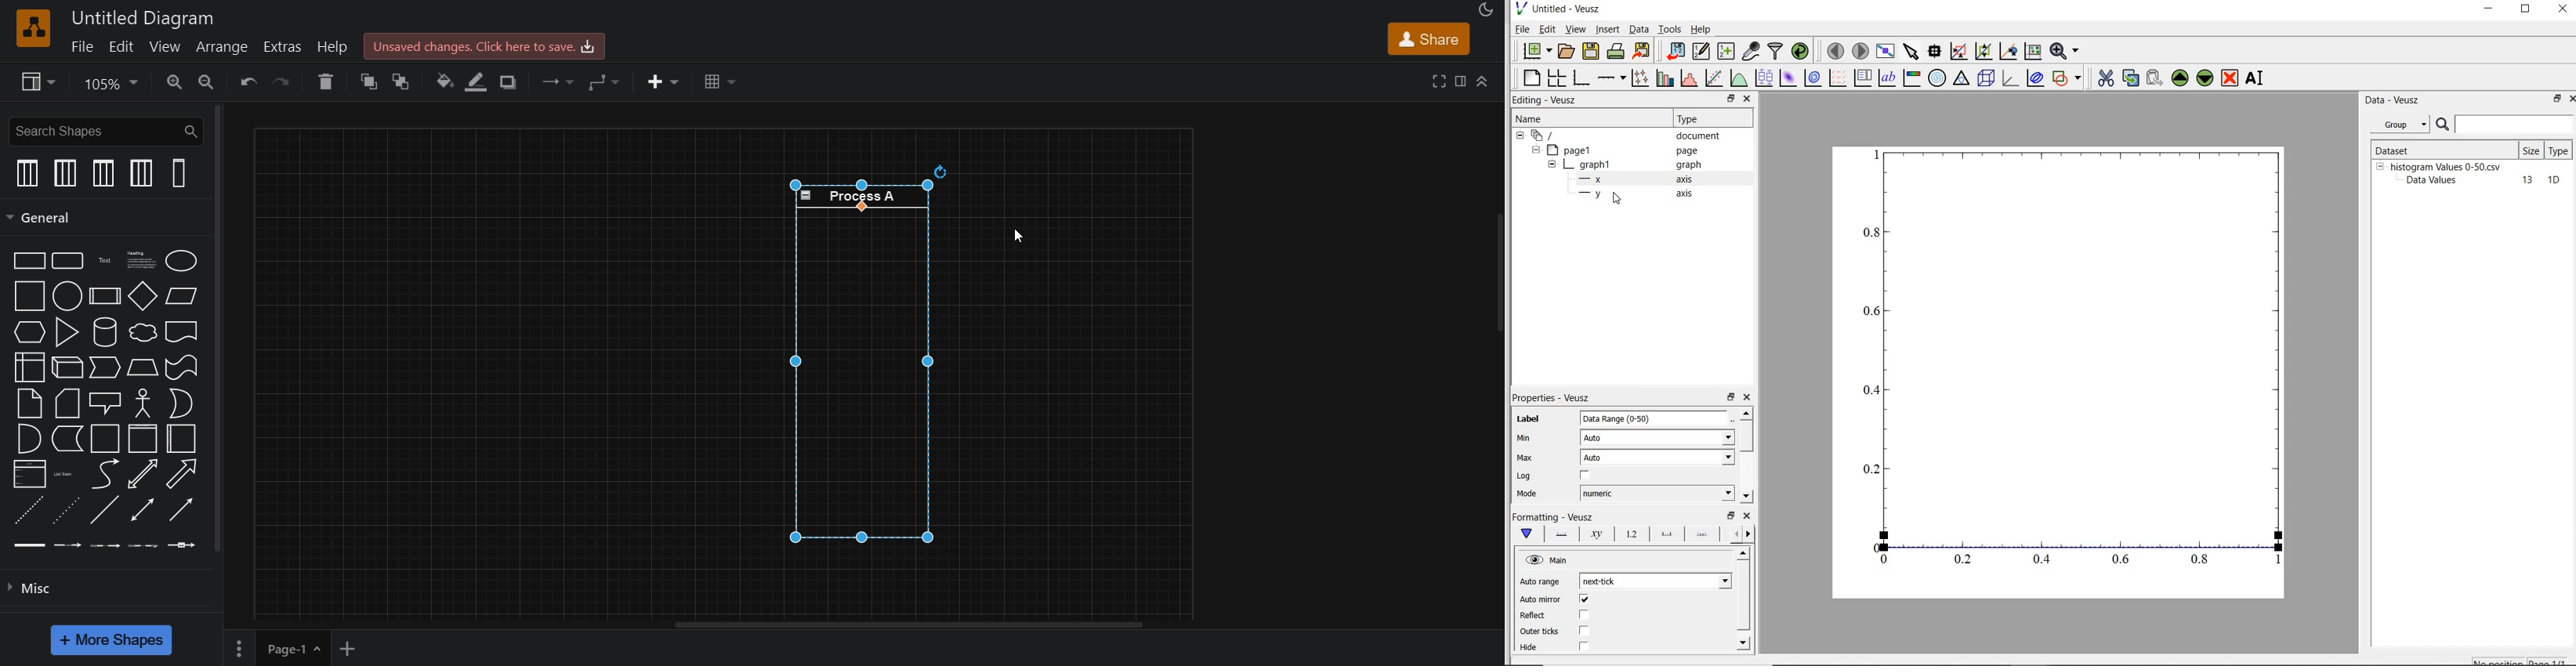 The image size is (2576, 672). Describe the element at coordinates (2380, 166) in the screenshot. I see `hide` at that location.